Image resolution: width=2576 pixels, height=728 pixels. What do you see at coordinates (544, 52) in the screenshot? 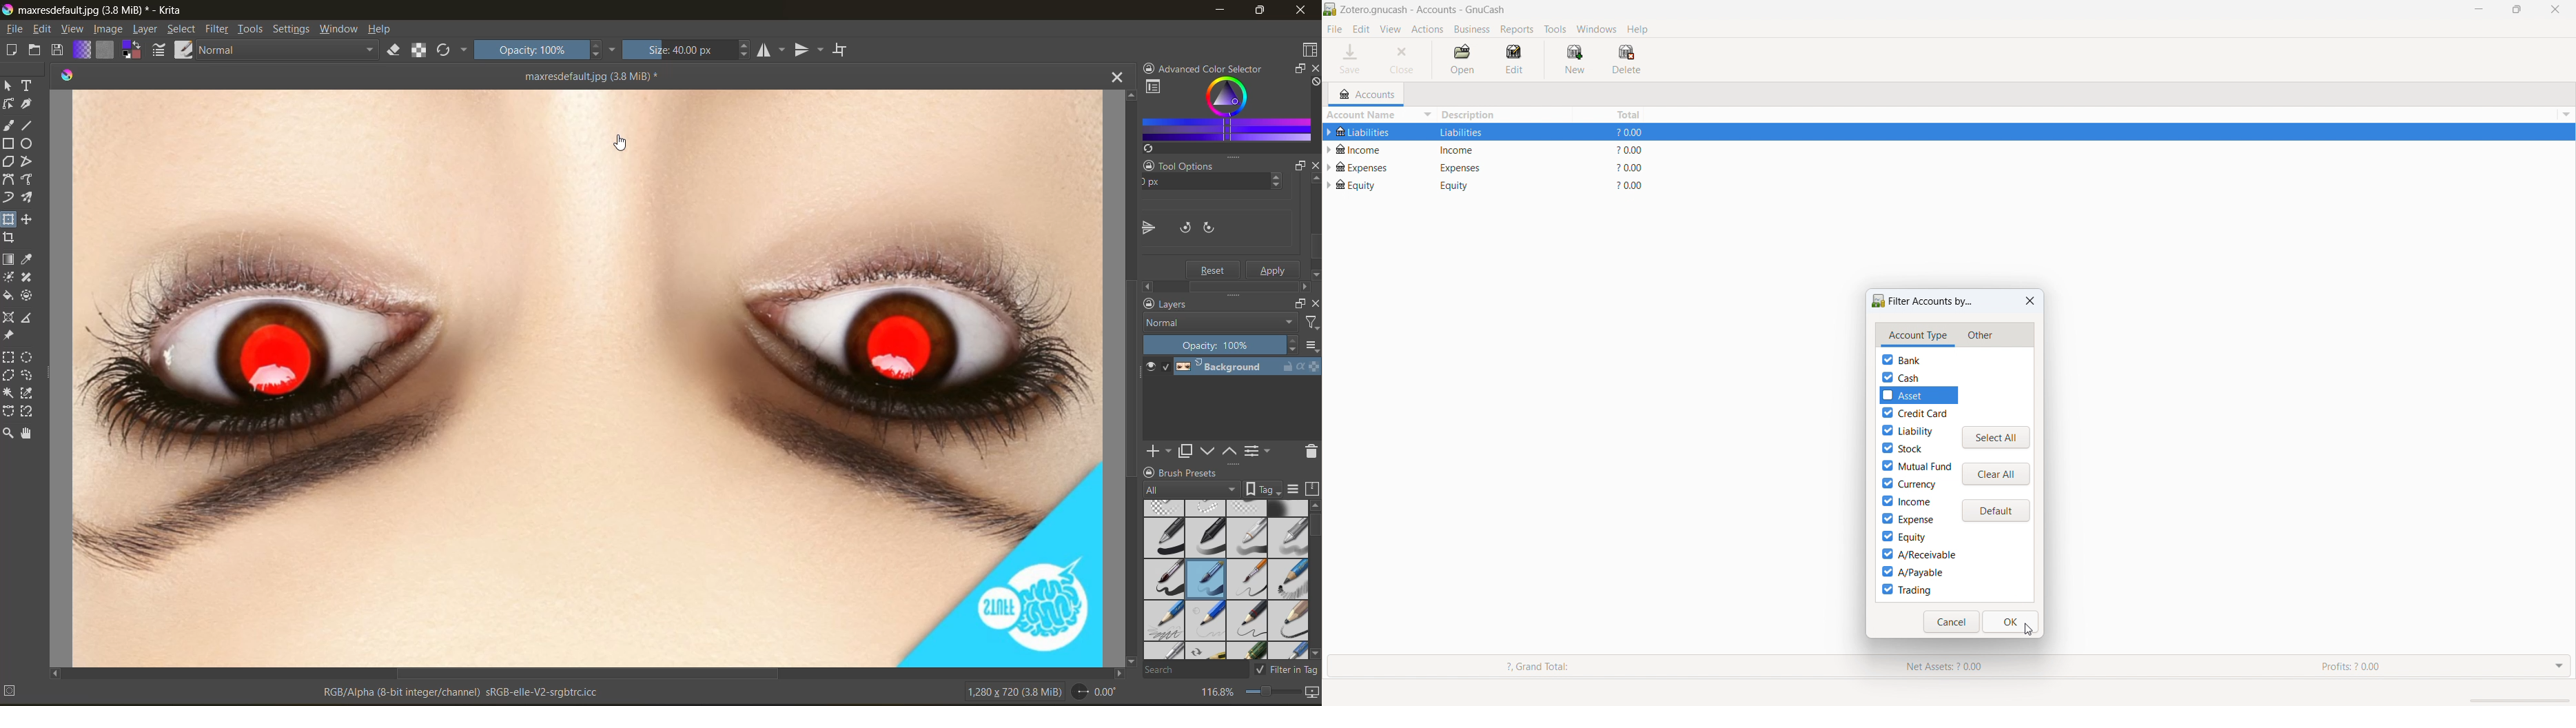
I see `opacity` at bounding box center [544, 52].